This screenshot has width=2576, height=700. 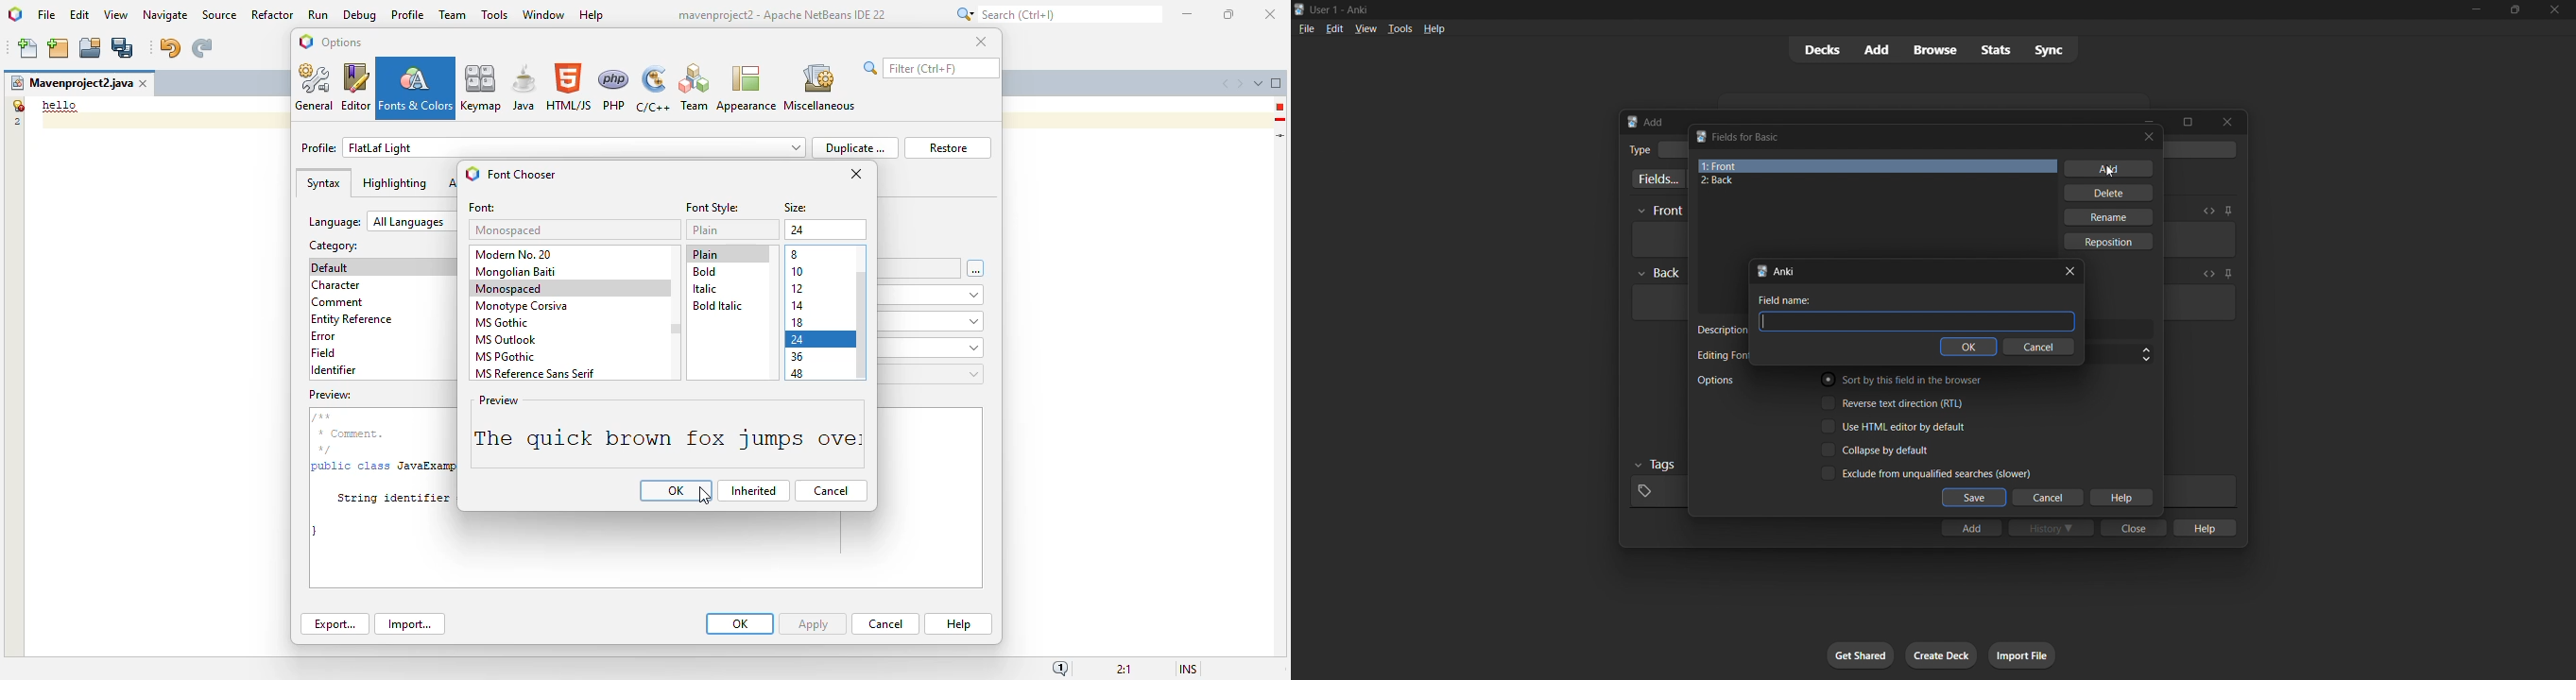 I want to click on front field, so click(x=1877, y=166).